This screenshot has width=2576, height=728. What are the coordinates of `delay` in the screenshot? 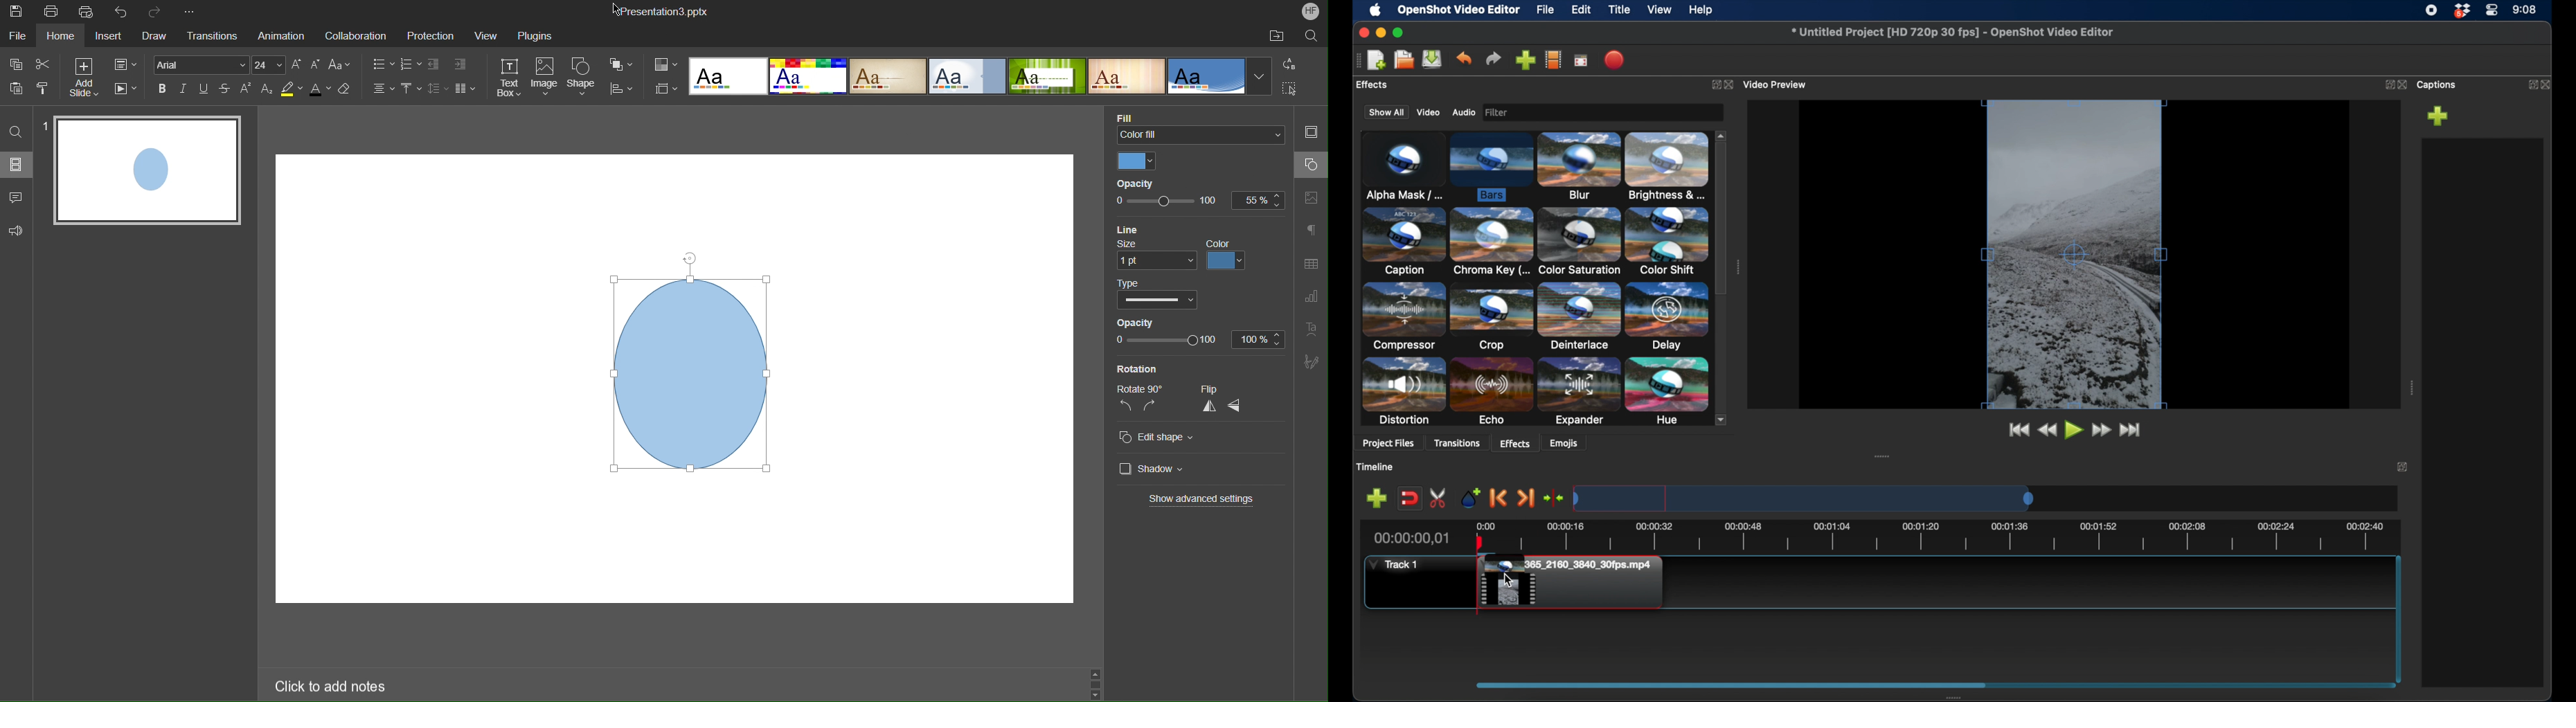 It's located at (1666, 316).